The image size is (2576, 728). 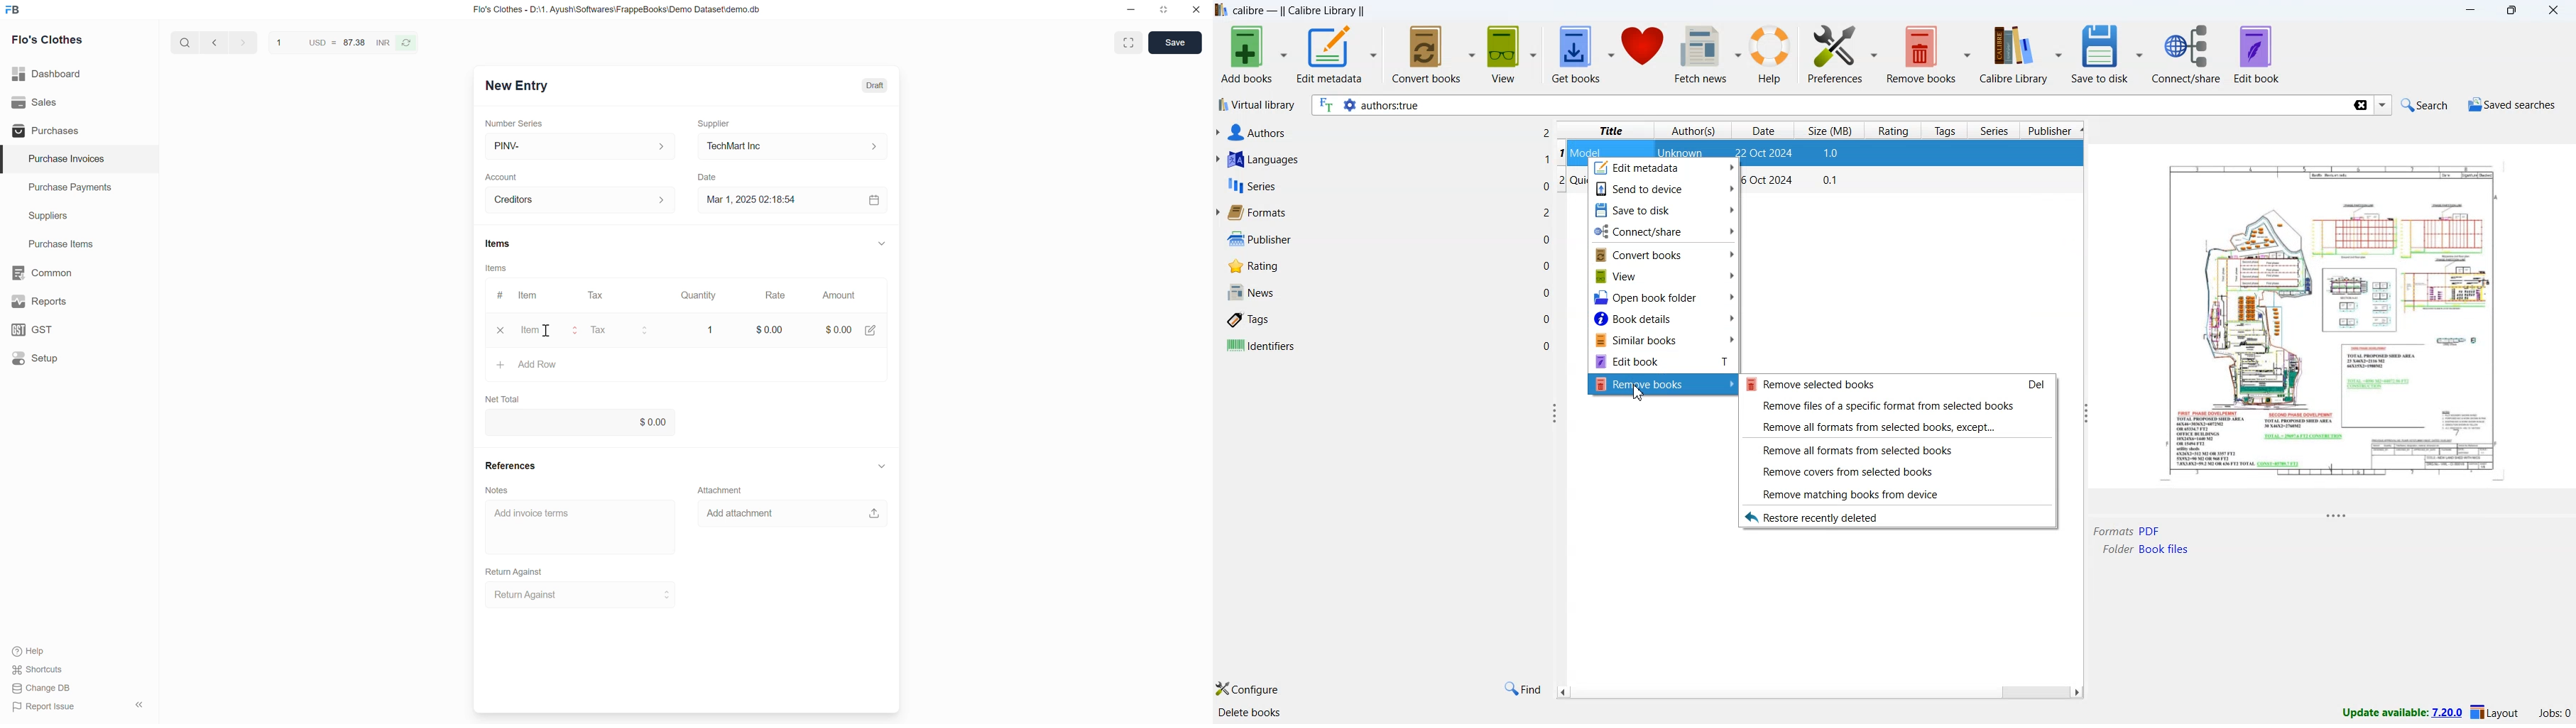 What do you see at coordinates (79, 130) in the screenshot?
I see `Purchases` at bounding box center [79, 130].